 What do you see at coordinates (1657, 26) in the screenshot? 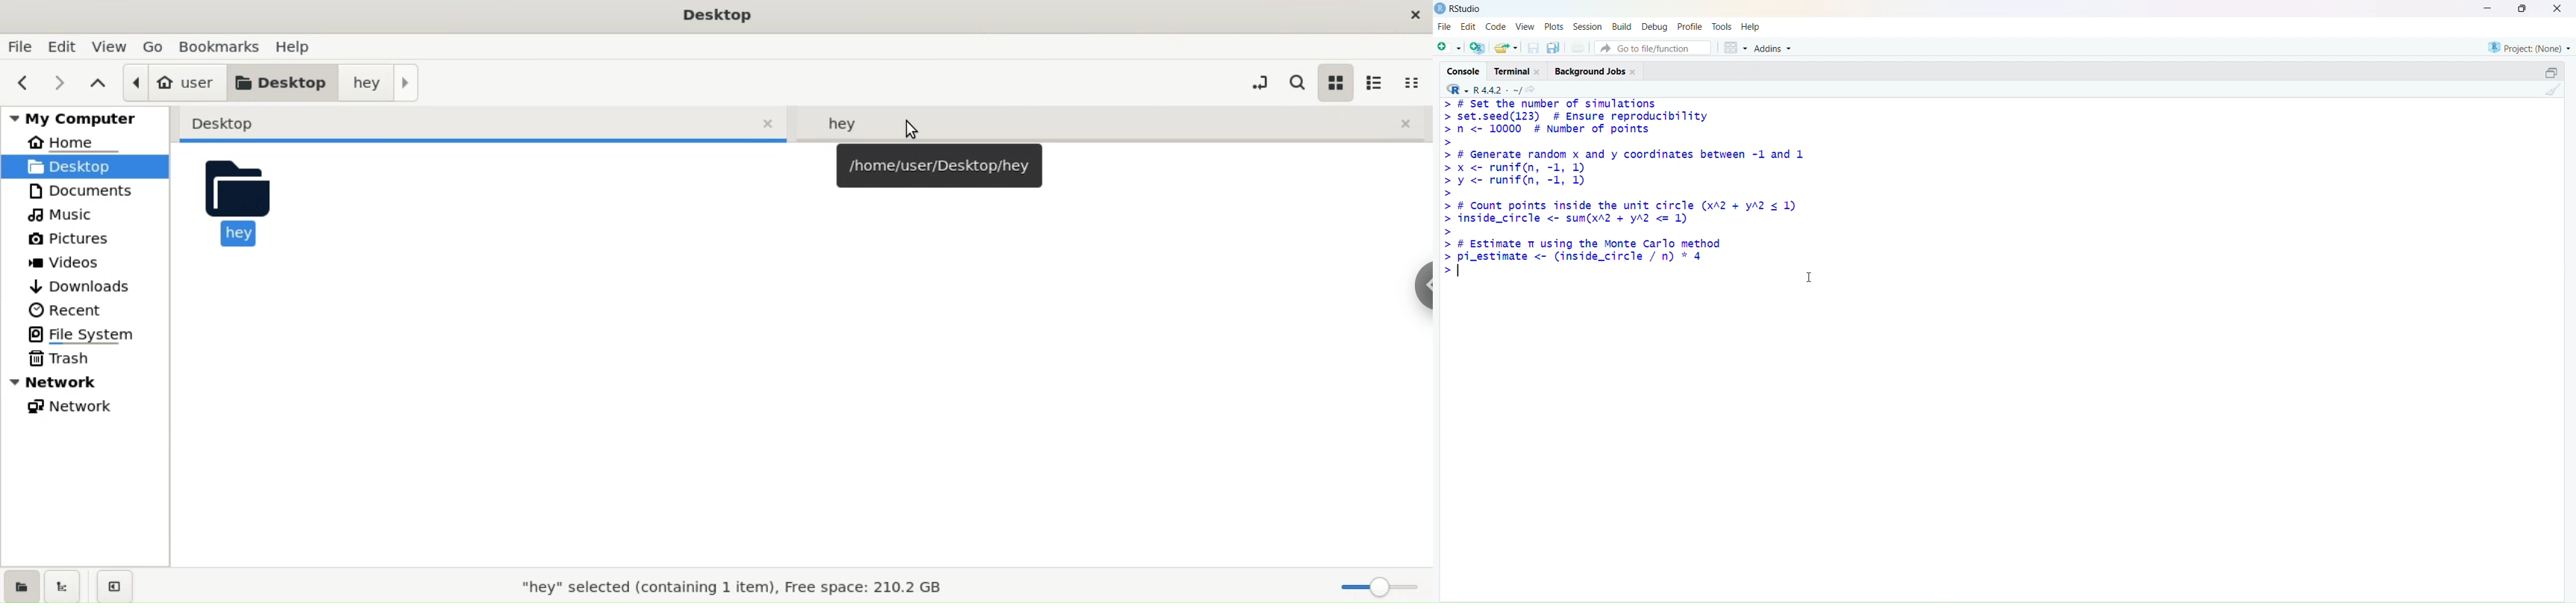
I see `Debug` at bounding box center [1657, 26].